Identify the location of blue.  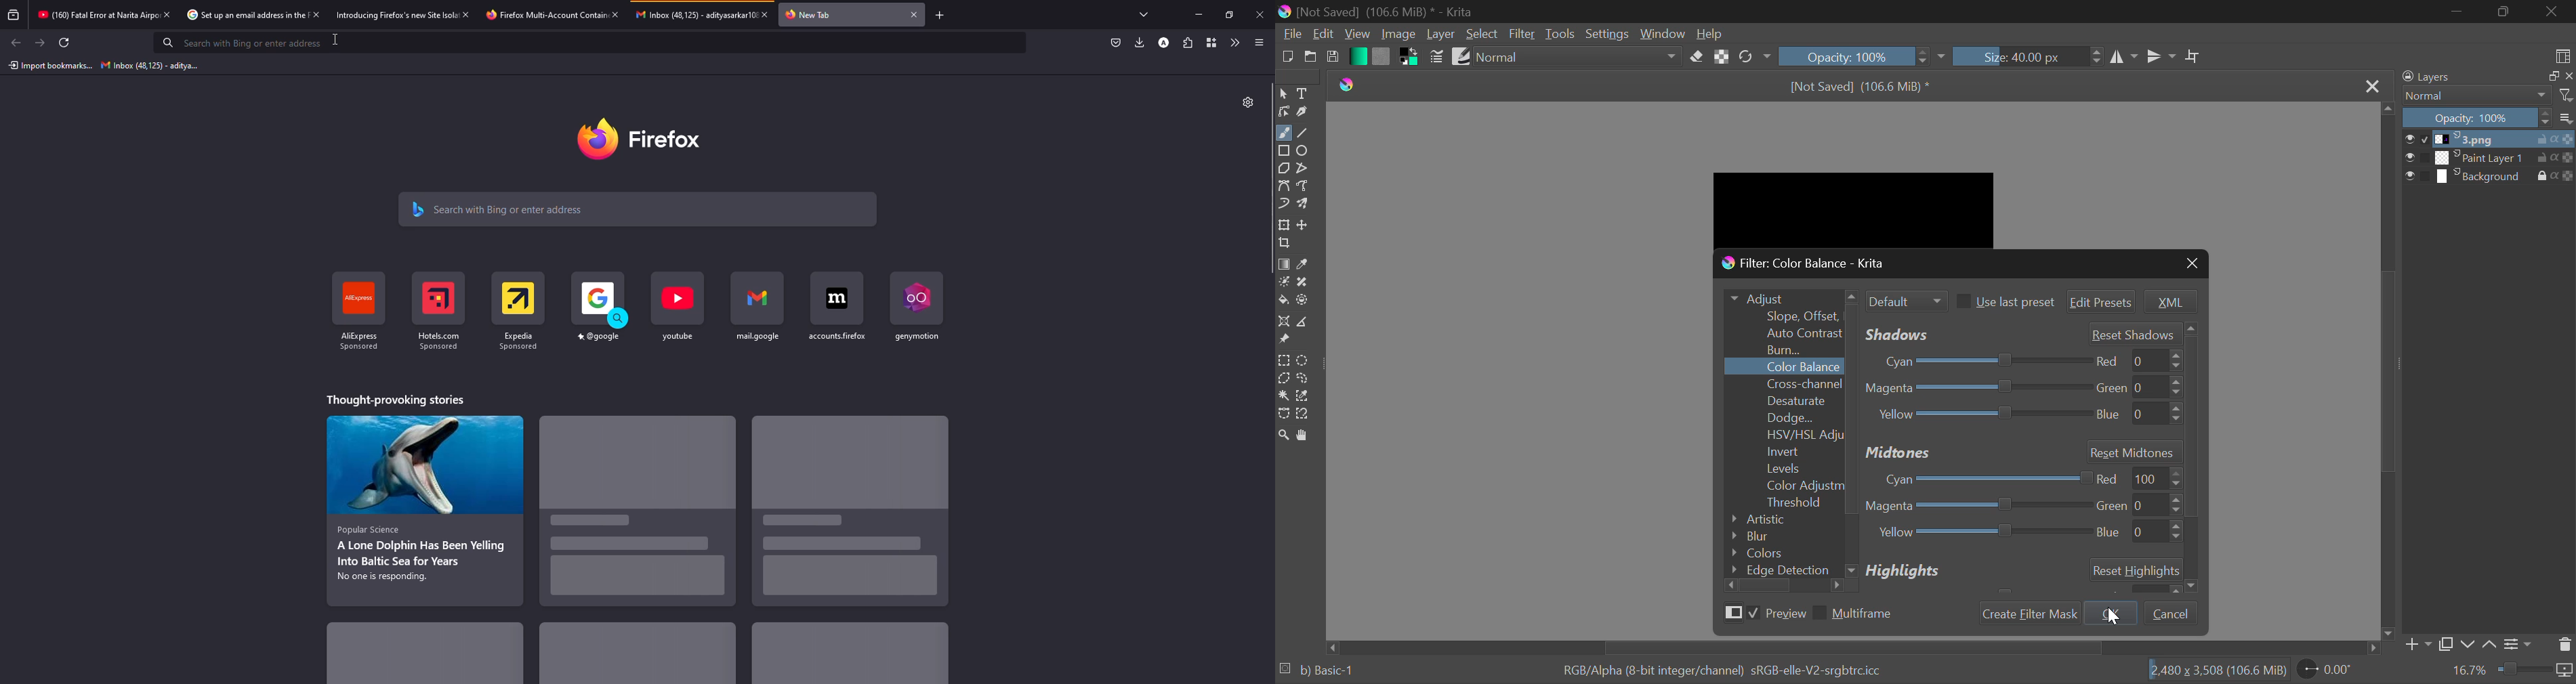
(2136, 414).